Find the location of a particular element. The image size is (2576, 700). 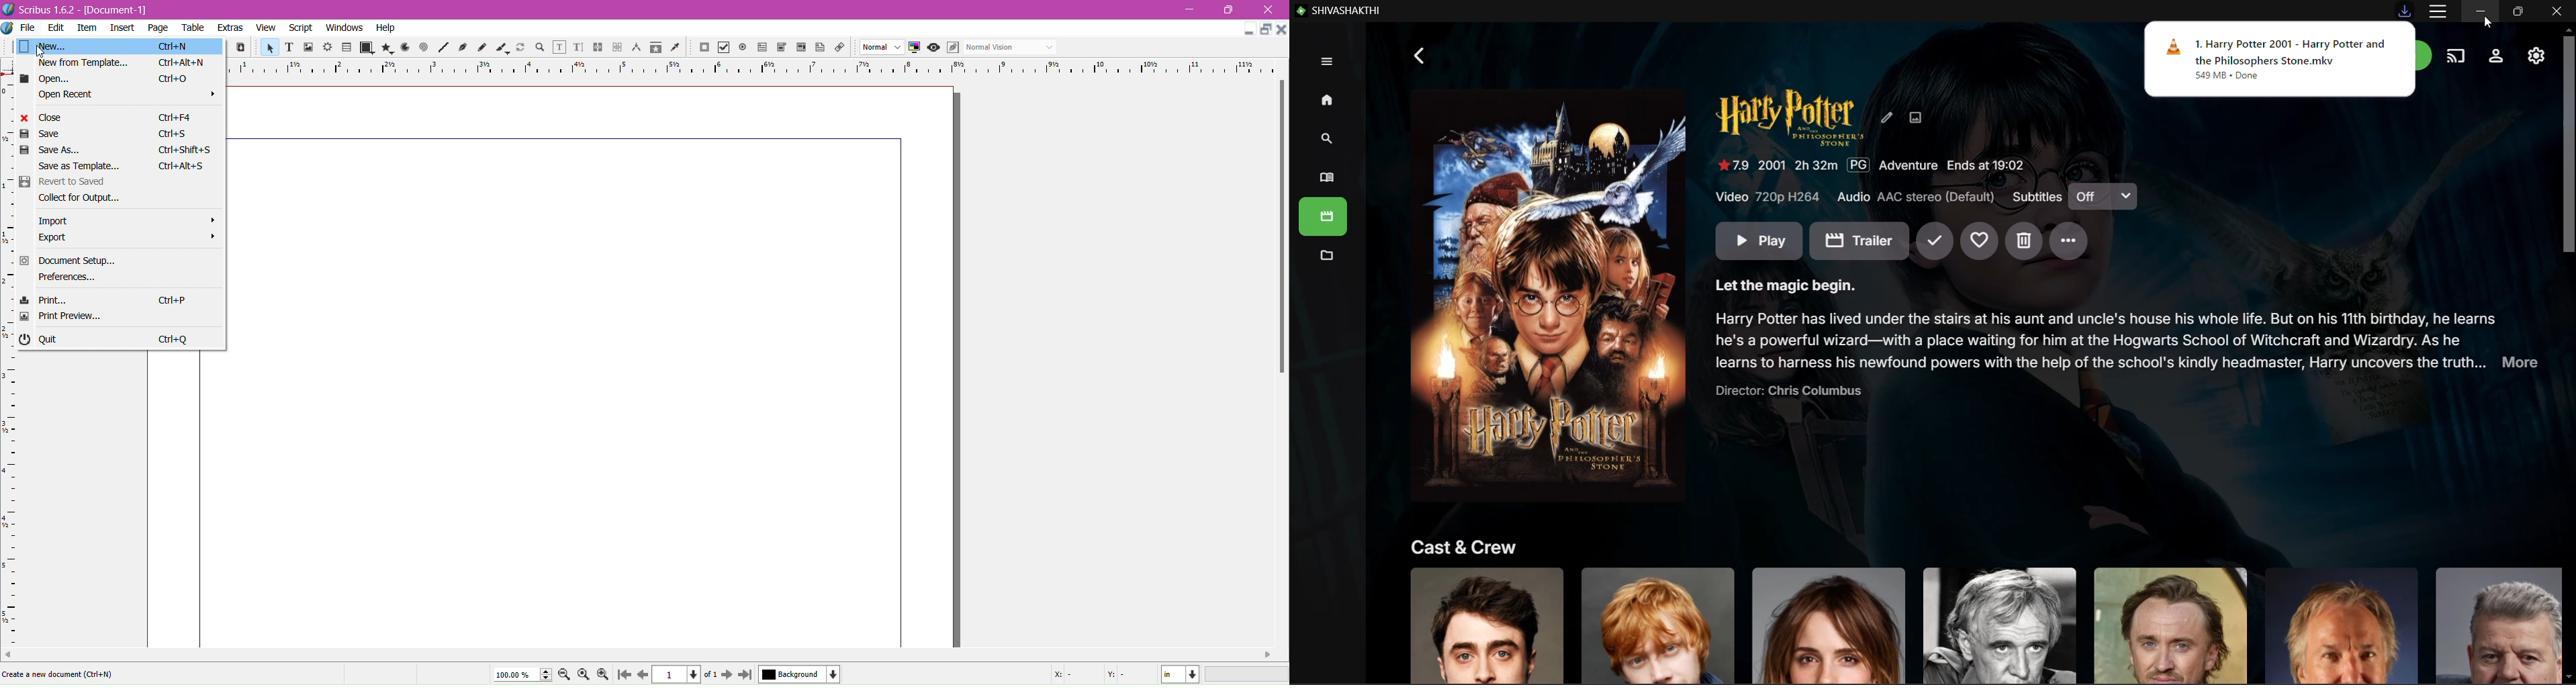

icon is located at coordinates (594, 48).